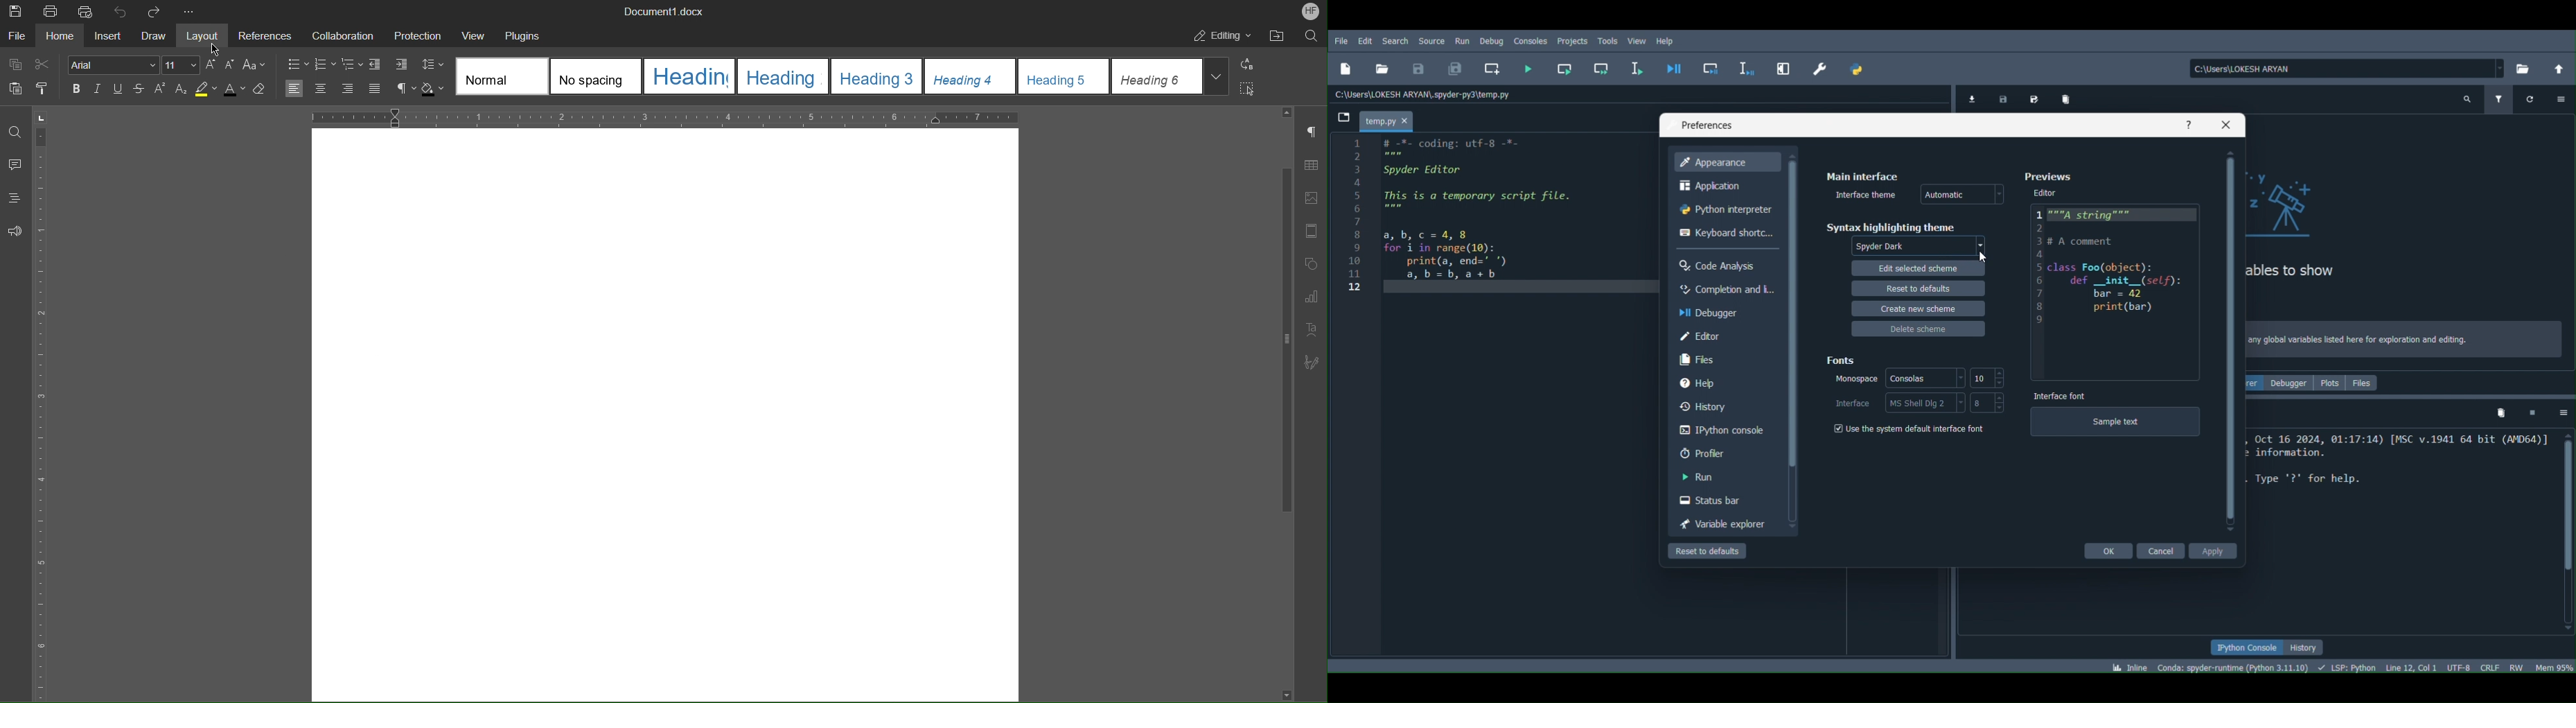 The width and height of the screenshot is (2576, 728). Describe the element at coordinates (876, 76) in the screenshot. I see `Heading 3` at that location.